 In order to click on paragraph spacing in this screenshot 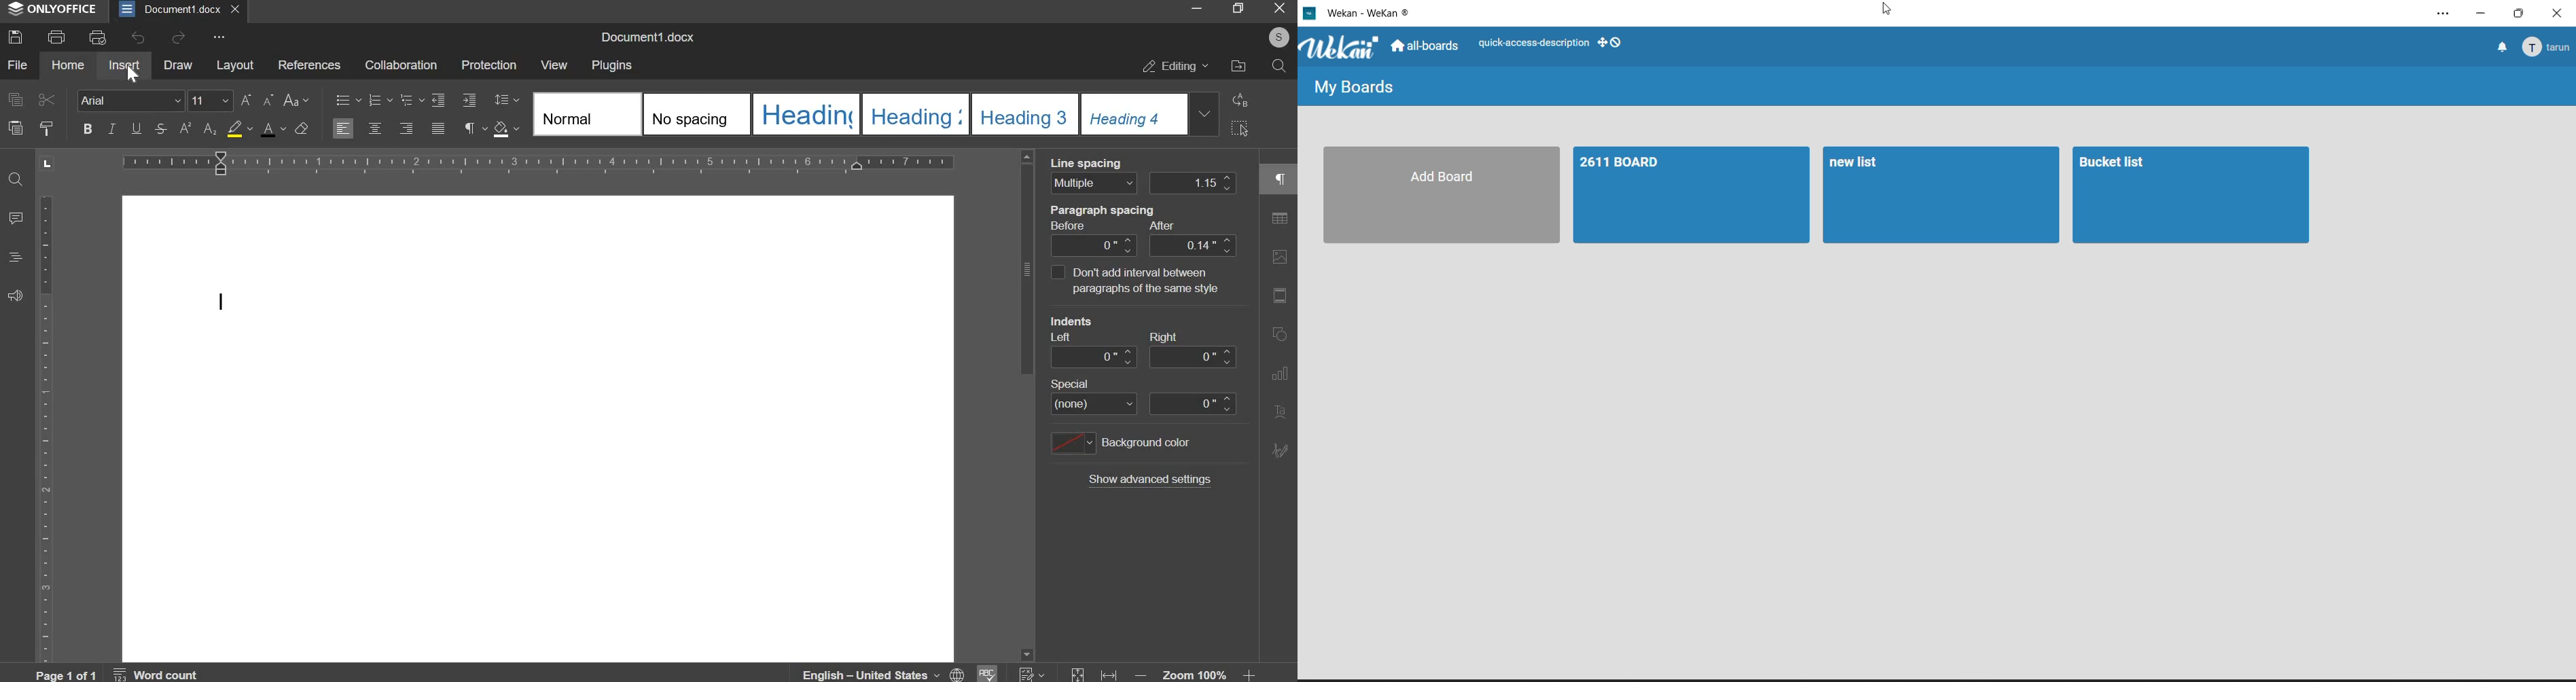, I will do `click(1103, 209)`.